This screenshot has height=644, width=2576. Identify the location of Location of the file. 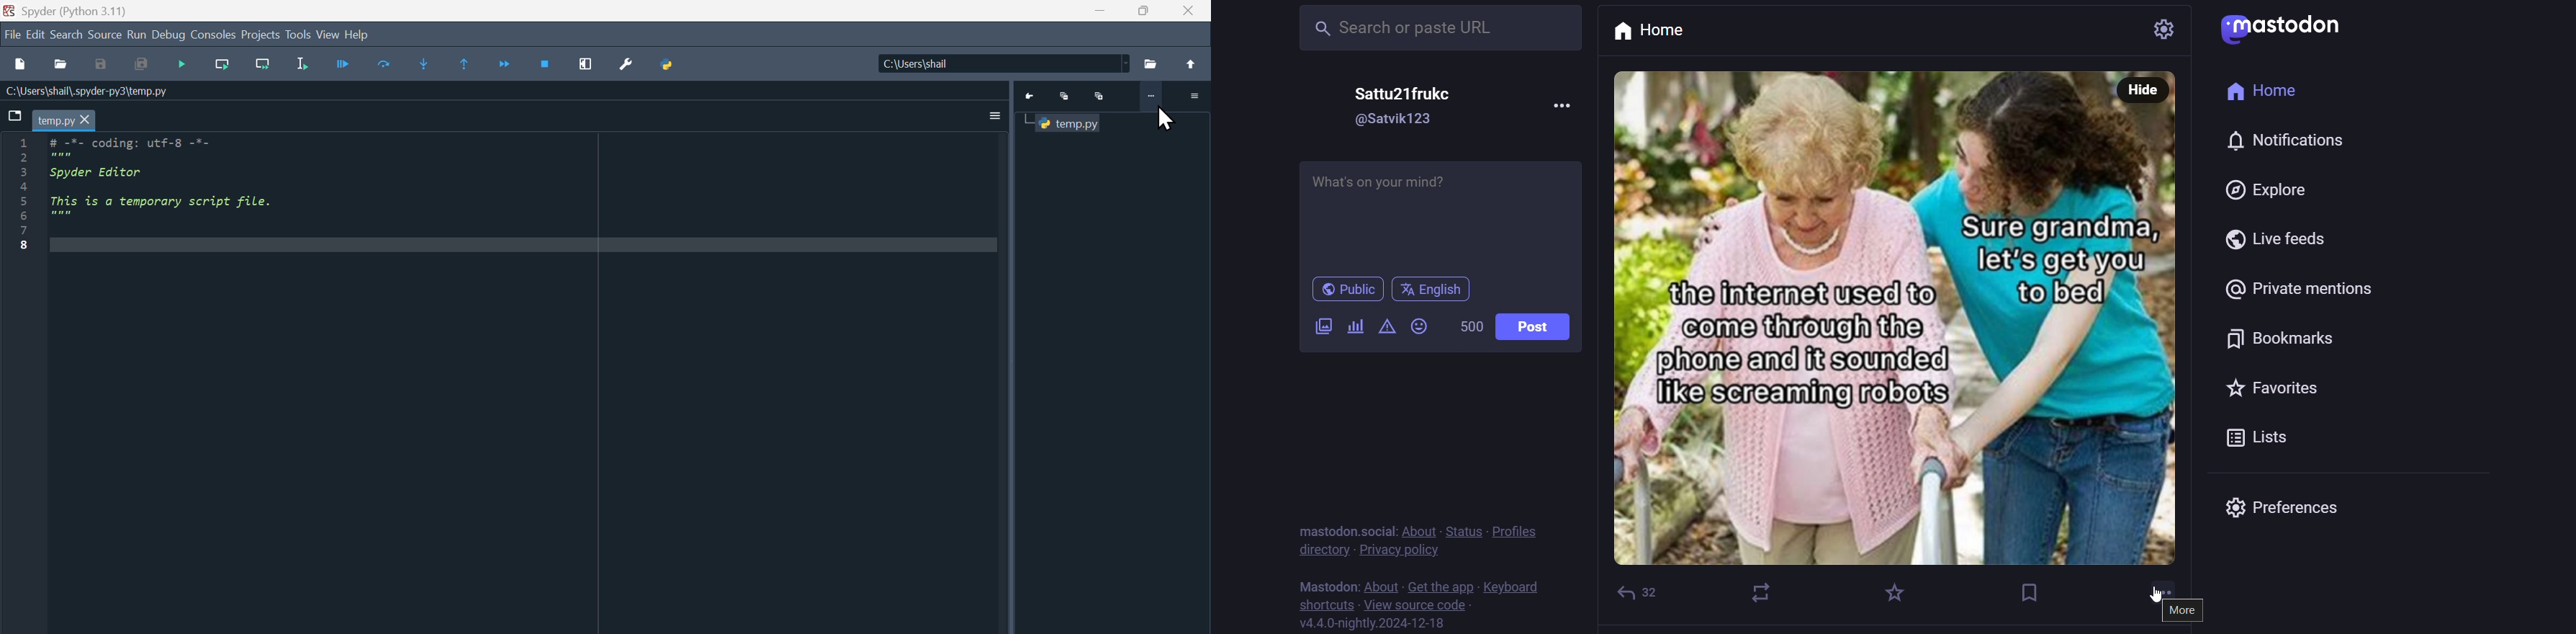
(1008, 63).